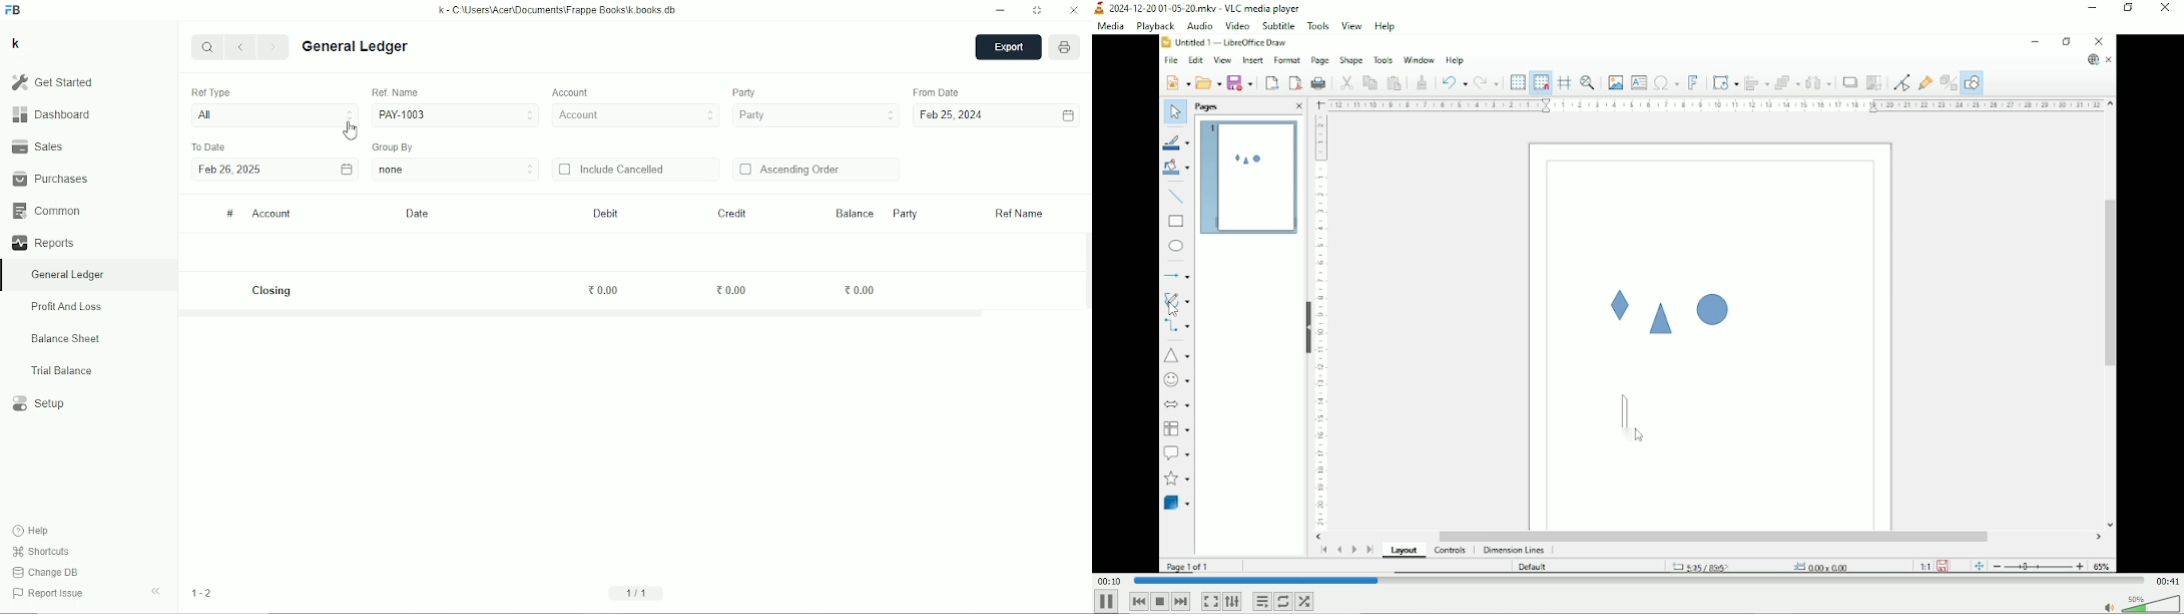 This screenshot has width=2184, height=616. Describe the element at coordinates (2128, 9) in the screenshot. I see `Restore down` at that location.